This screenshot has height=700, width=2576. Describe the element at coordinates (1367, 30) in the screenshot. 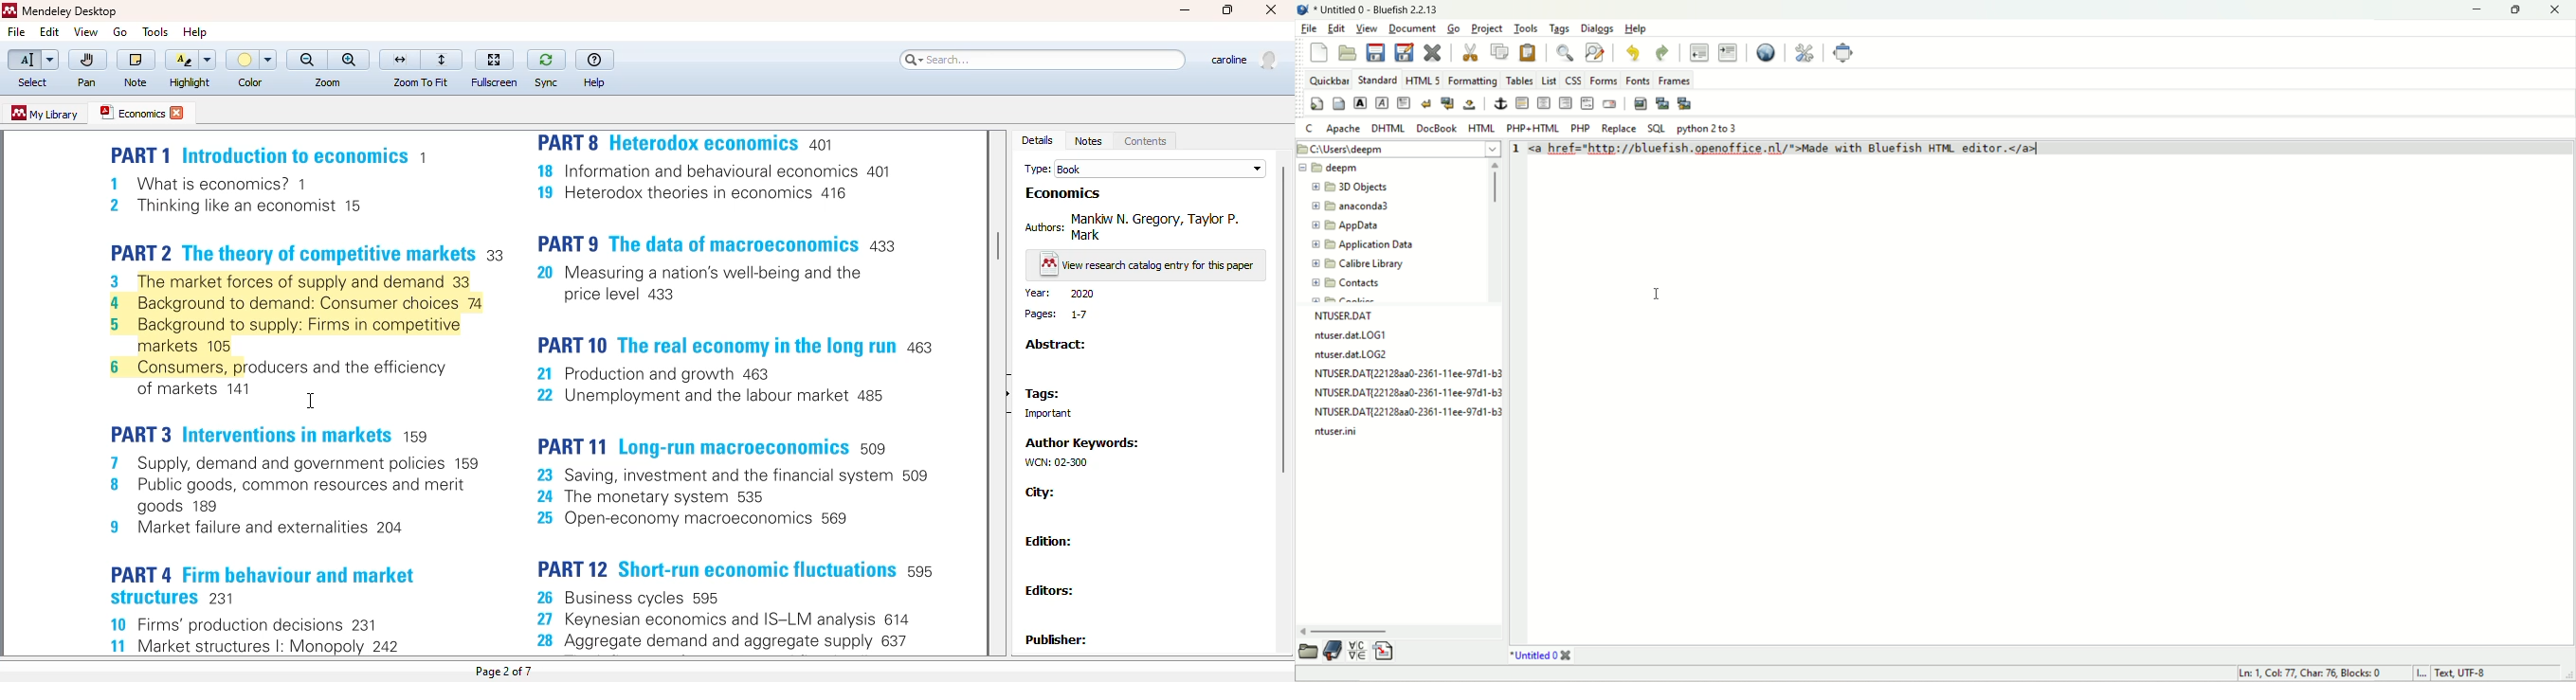

I see `view` at that location.